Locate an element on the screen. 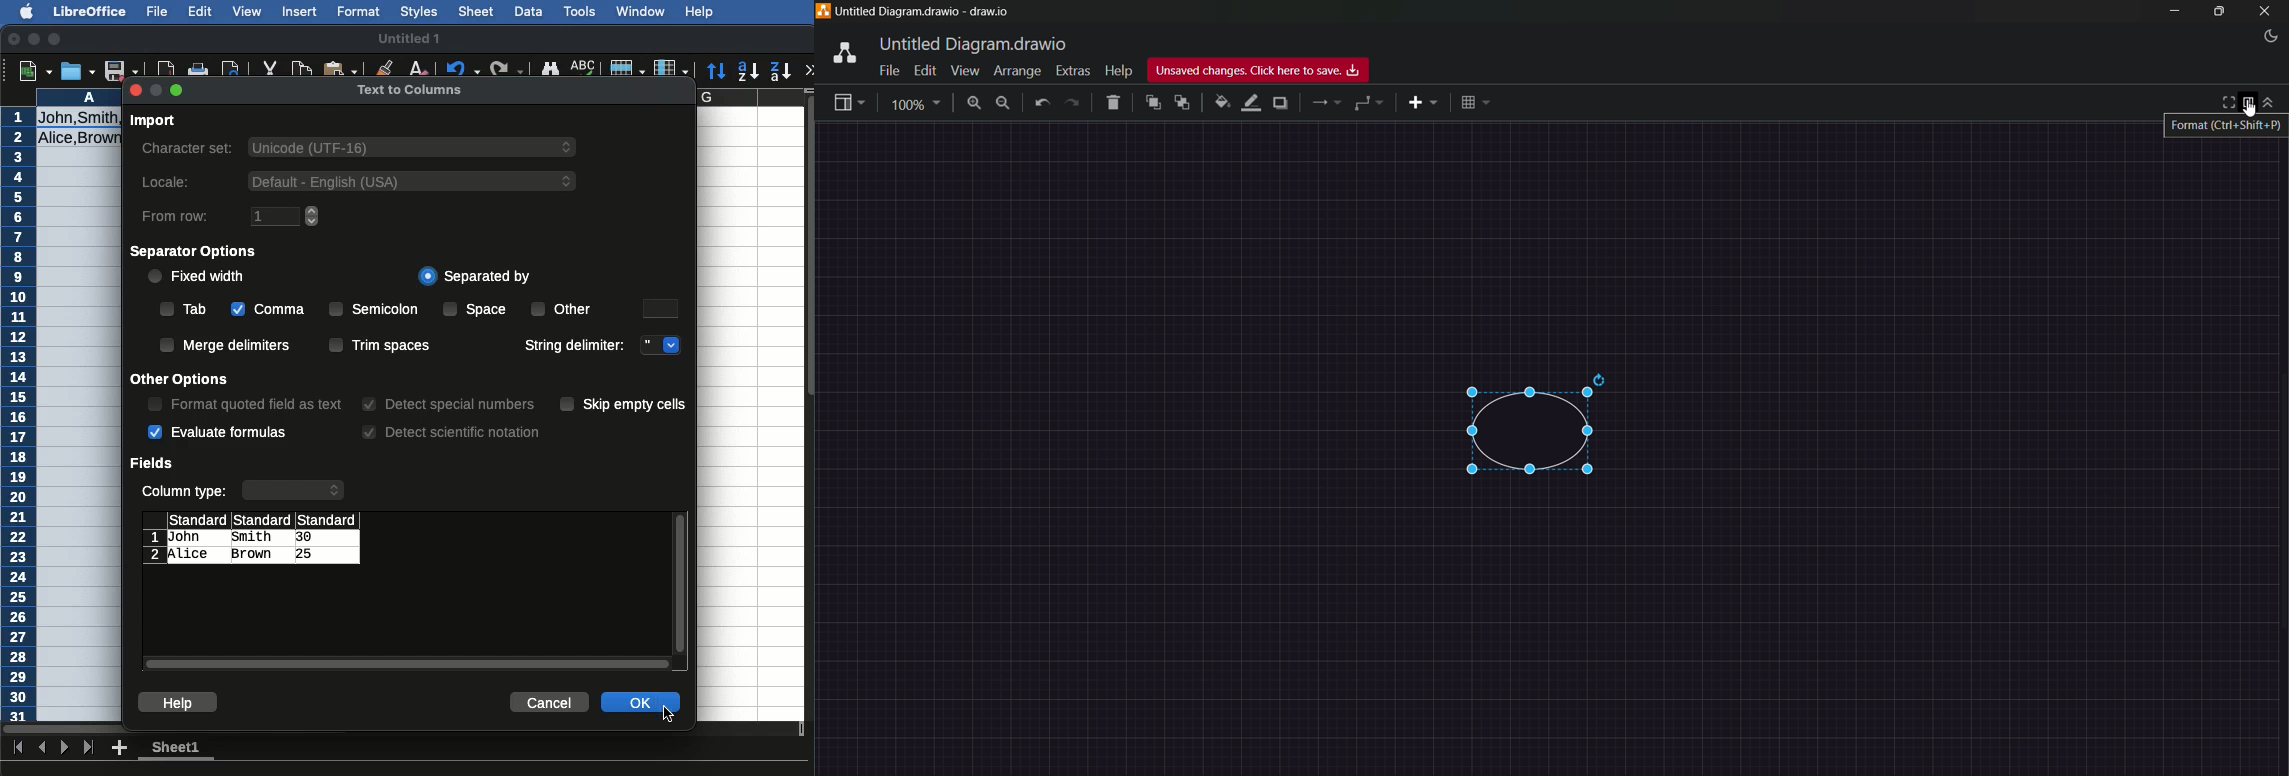 The image size is (2296, 784). Sheet is located at coordinates (181, 750).